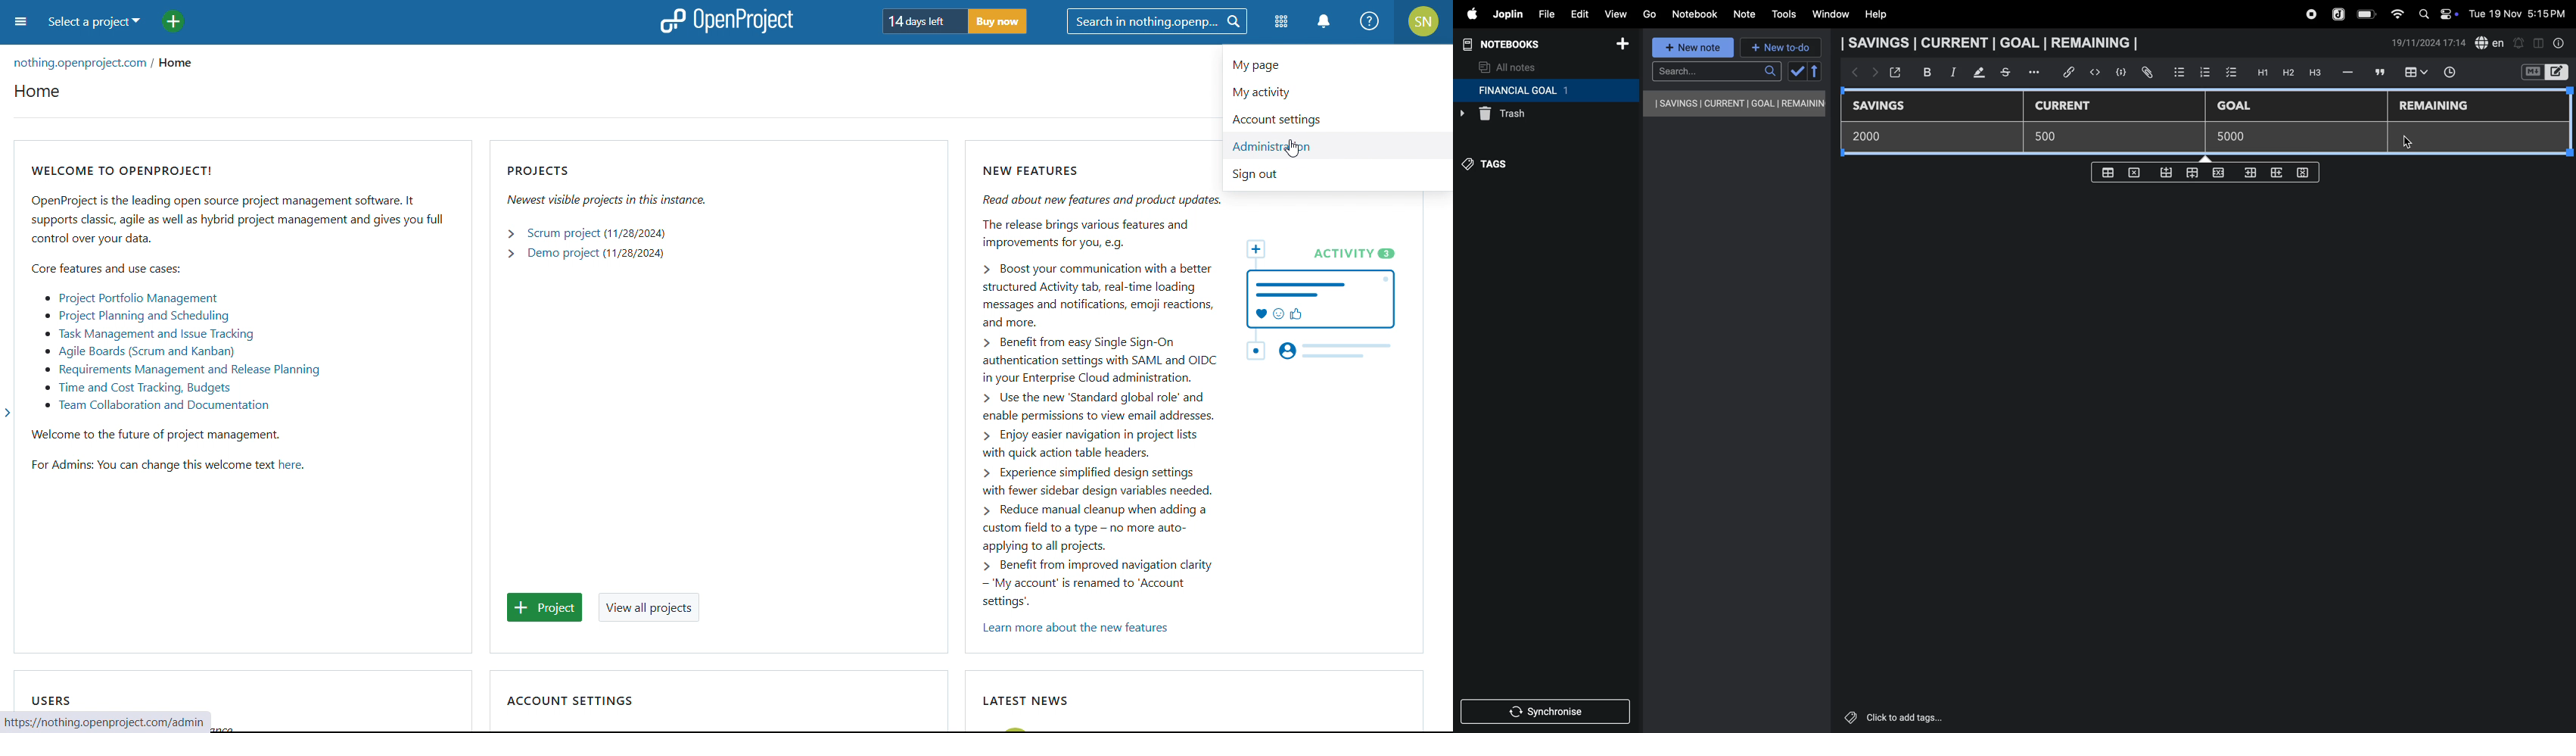 This screenshot has width=2576, height=756. Describe the element at coordinates (605, 199) in the screenshot. I see `Newest visible projects in this instance.` at that location.